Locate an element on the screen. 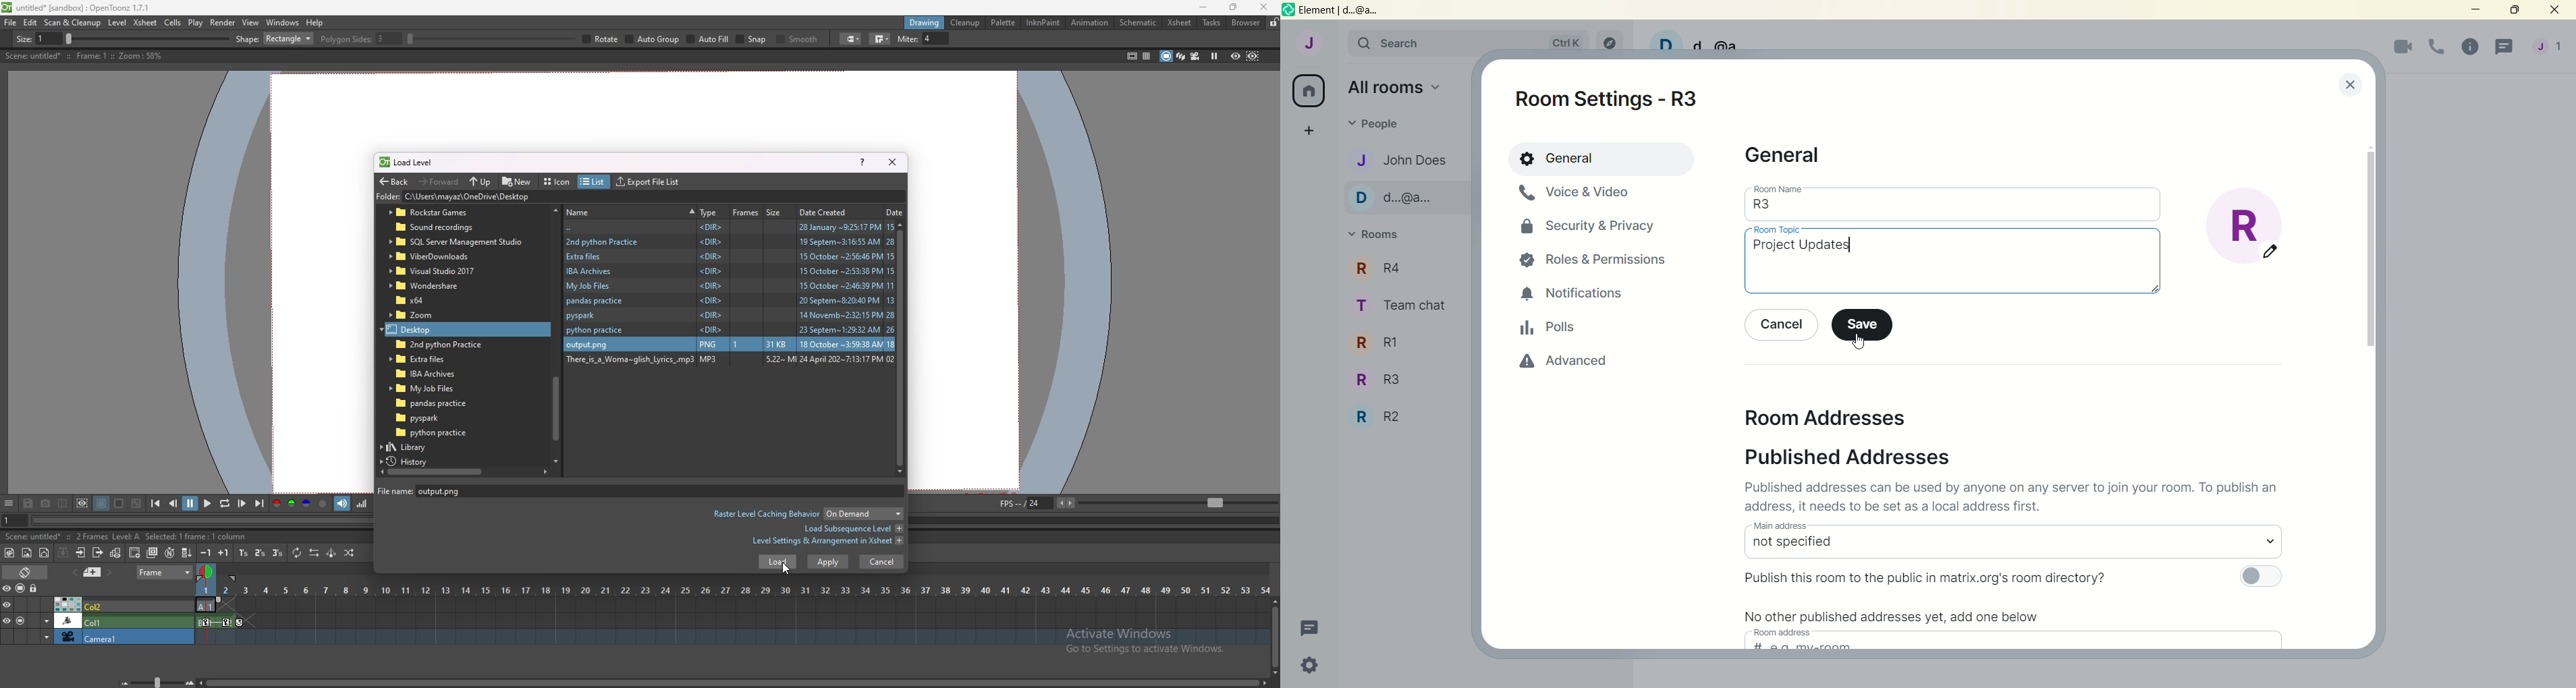  published addresses is located at coordinates (1841, 459).